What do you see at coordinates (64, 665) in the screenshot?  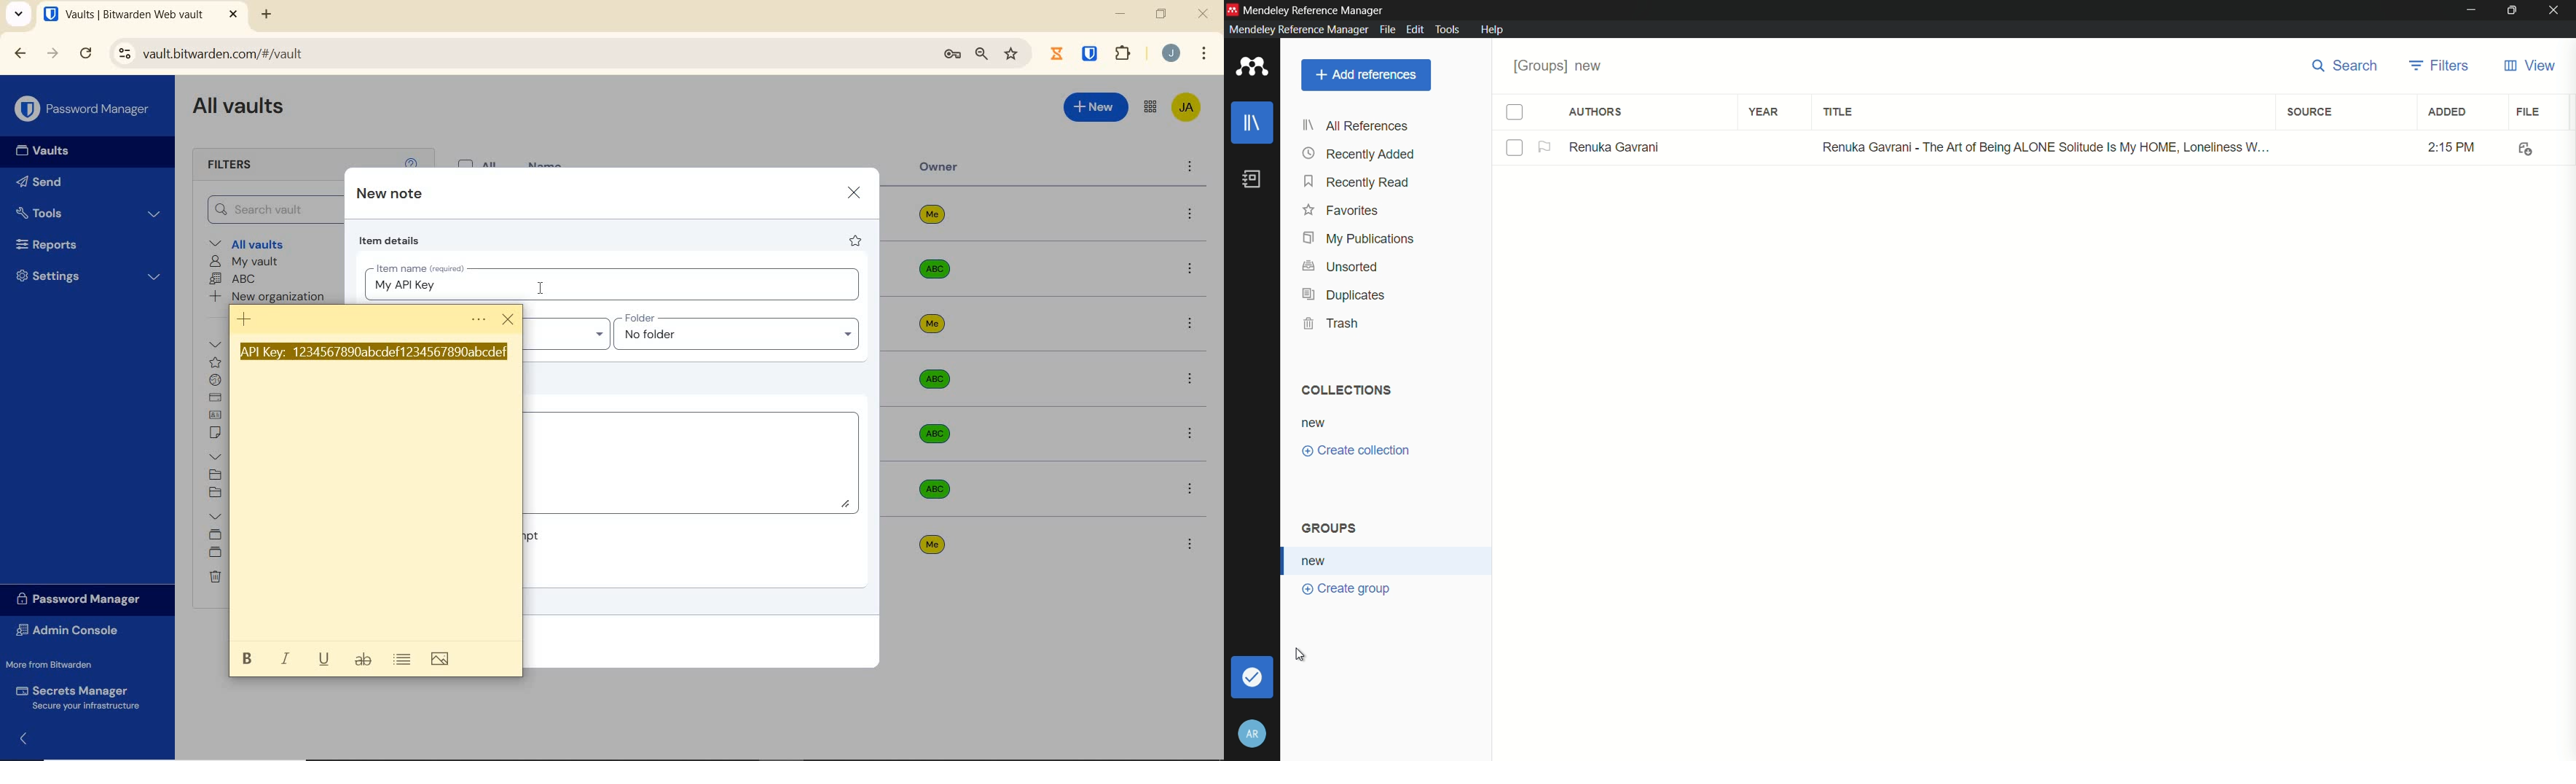 I see `More from Bitwarden` at bounding box center [64, 665].